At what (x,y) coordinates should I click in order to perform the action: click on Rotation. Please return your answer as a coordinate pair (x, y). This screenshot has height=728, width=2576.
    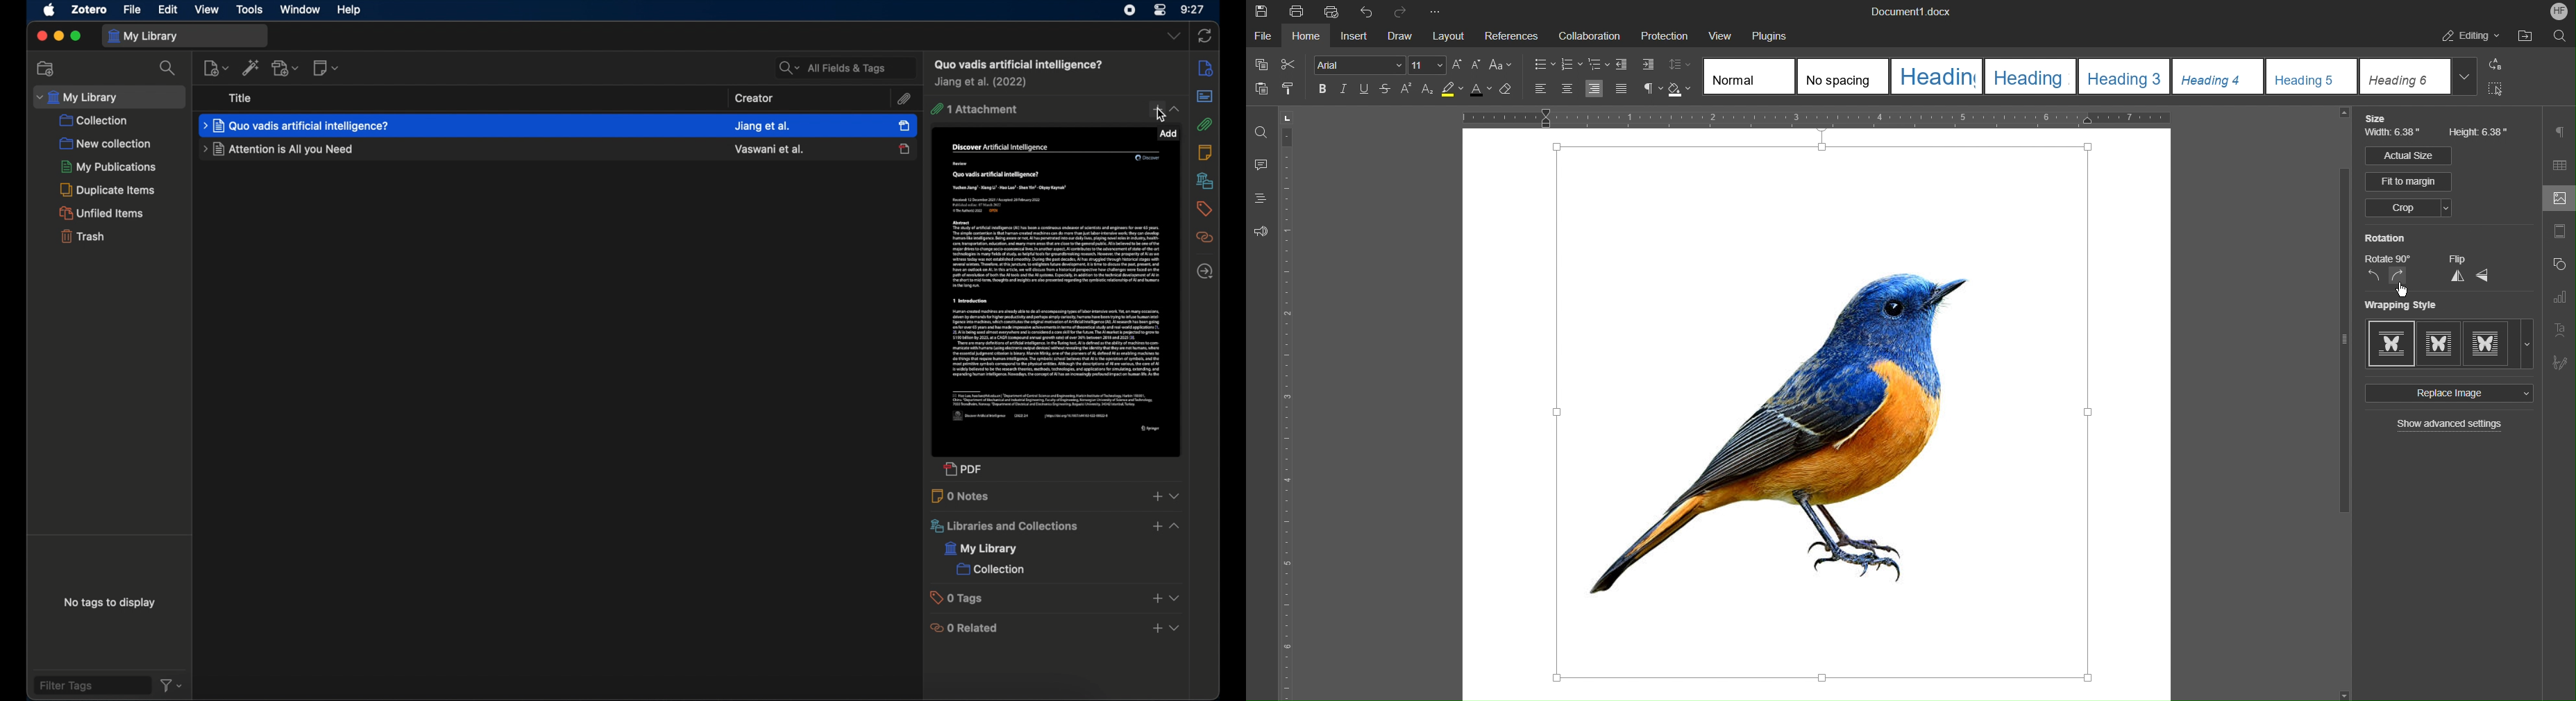
    Looking at the image, I should click on (2386, 237).